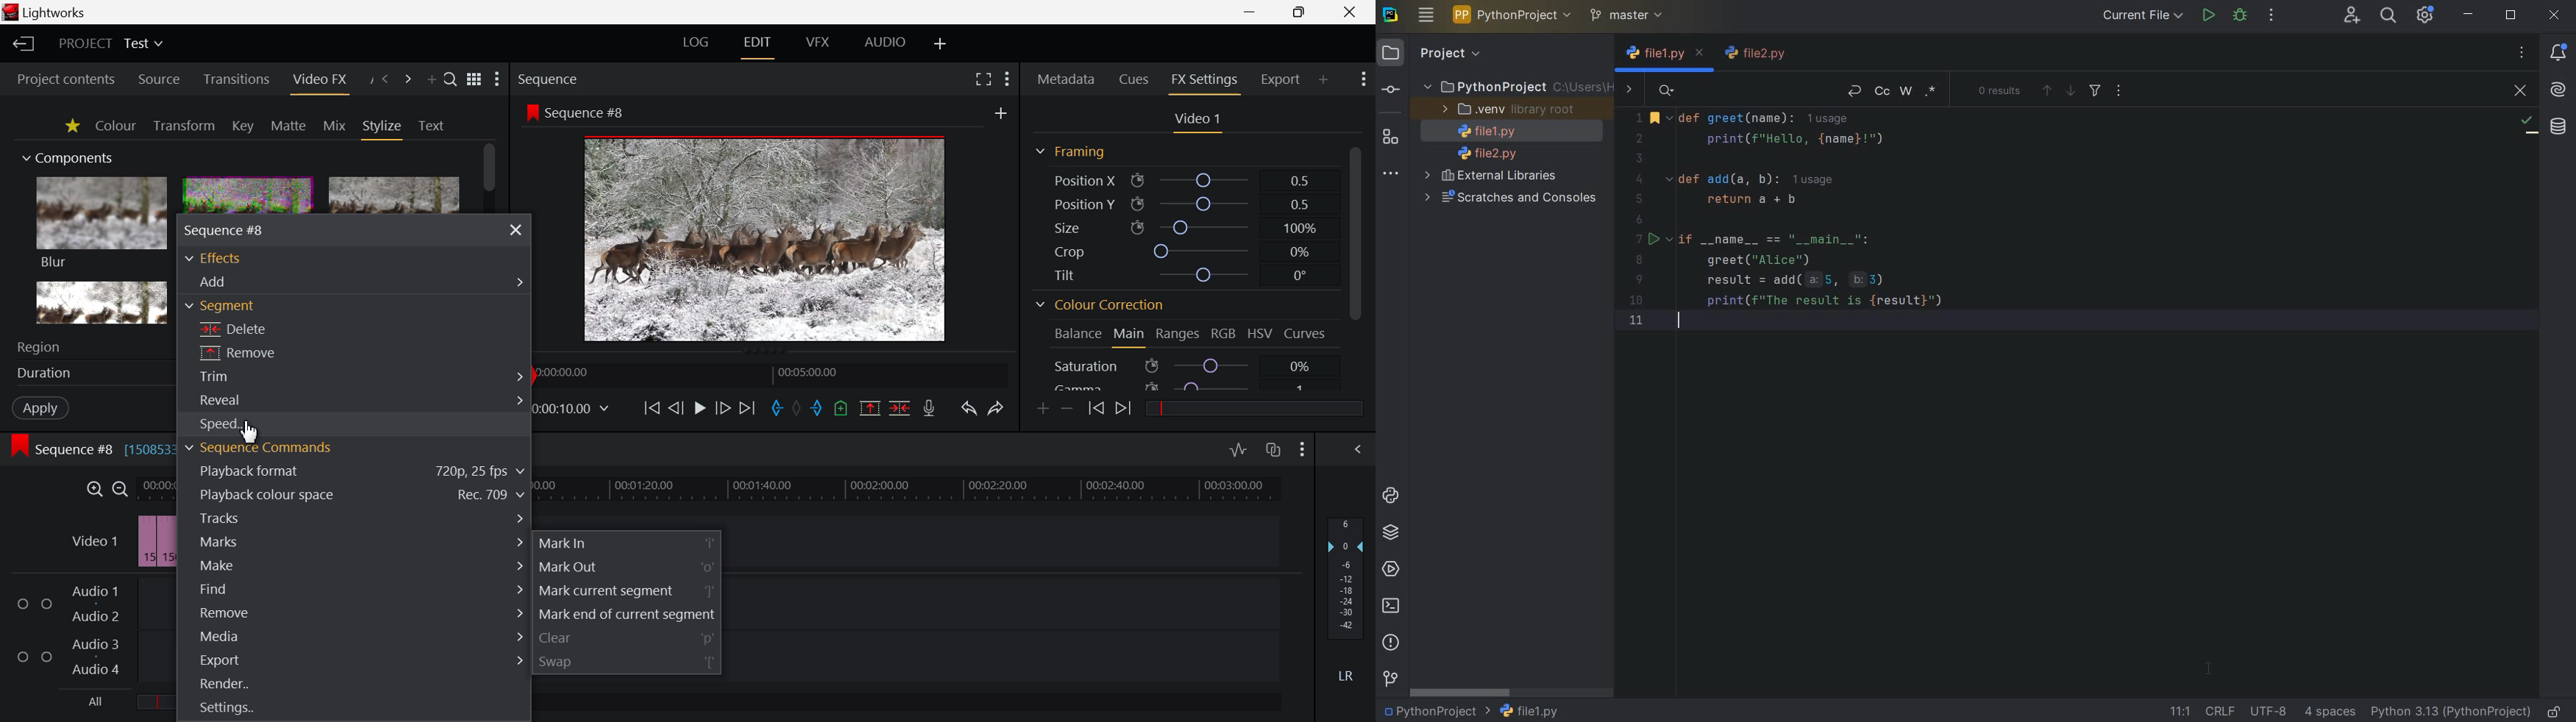  What do you see at coordinates (474, 80) in the screenshot?
I see `Toggle between list and title view` at bounding box center [474, 80].